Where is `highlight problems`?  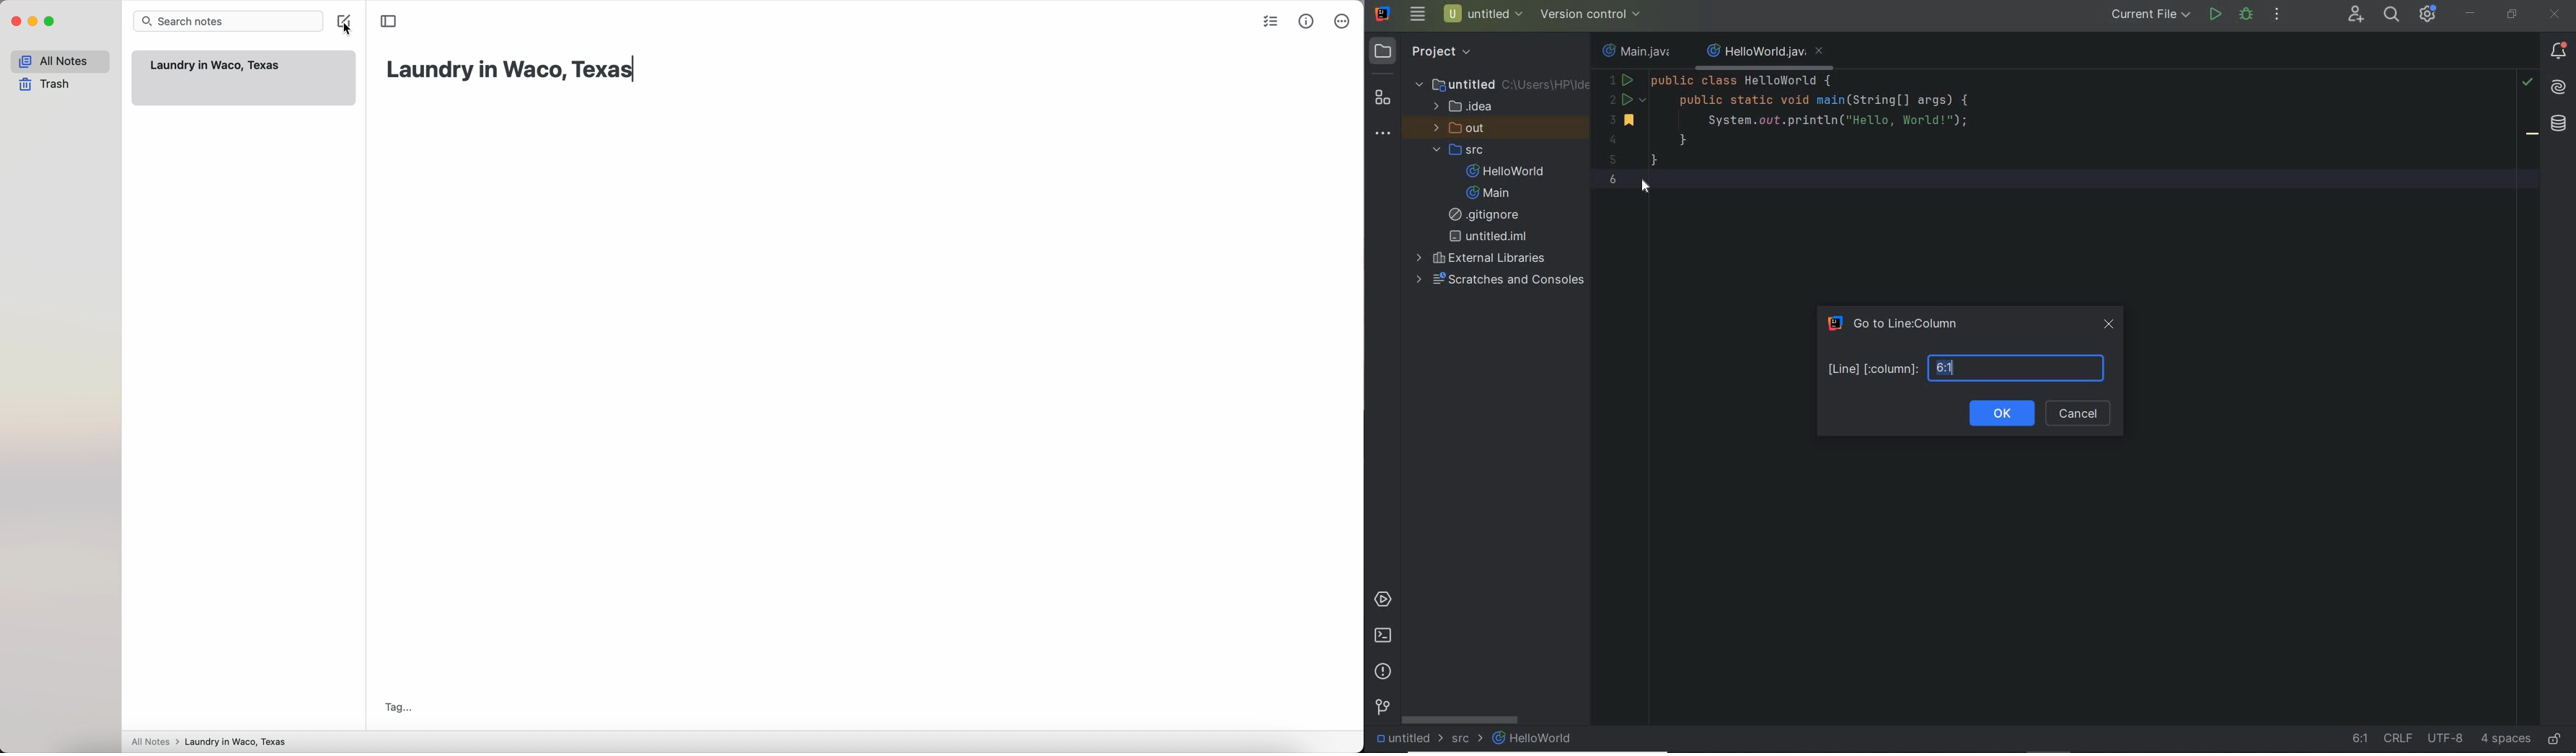 highlight problems is located at coordinates (2527, 82).